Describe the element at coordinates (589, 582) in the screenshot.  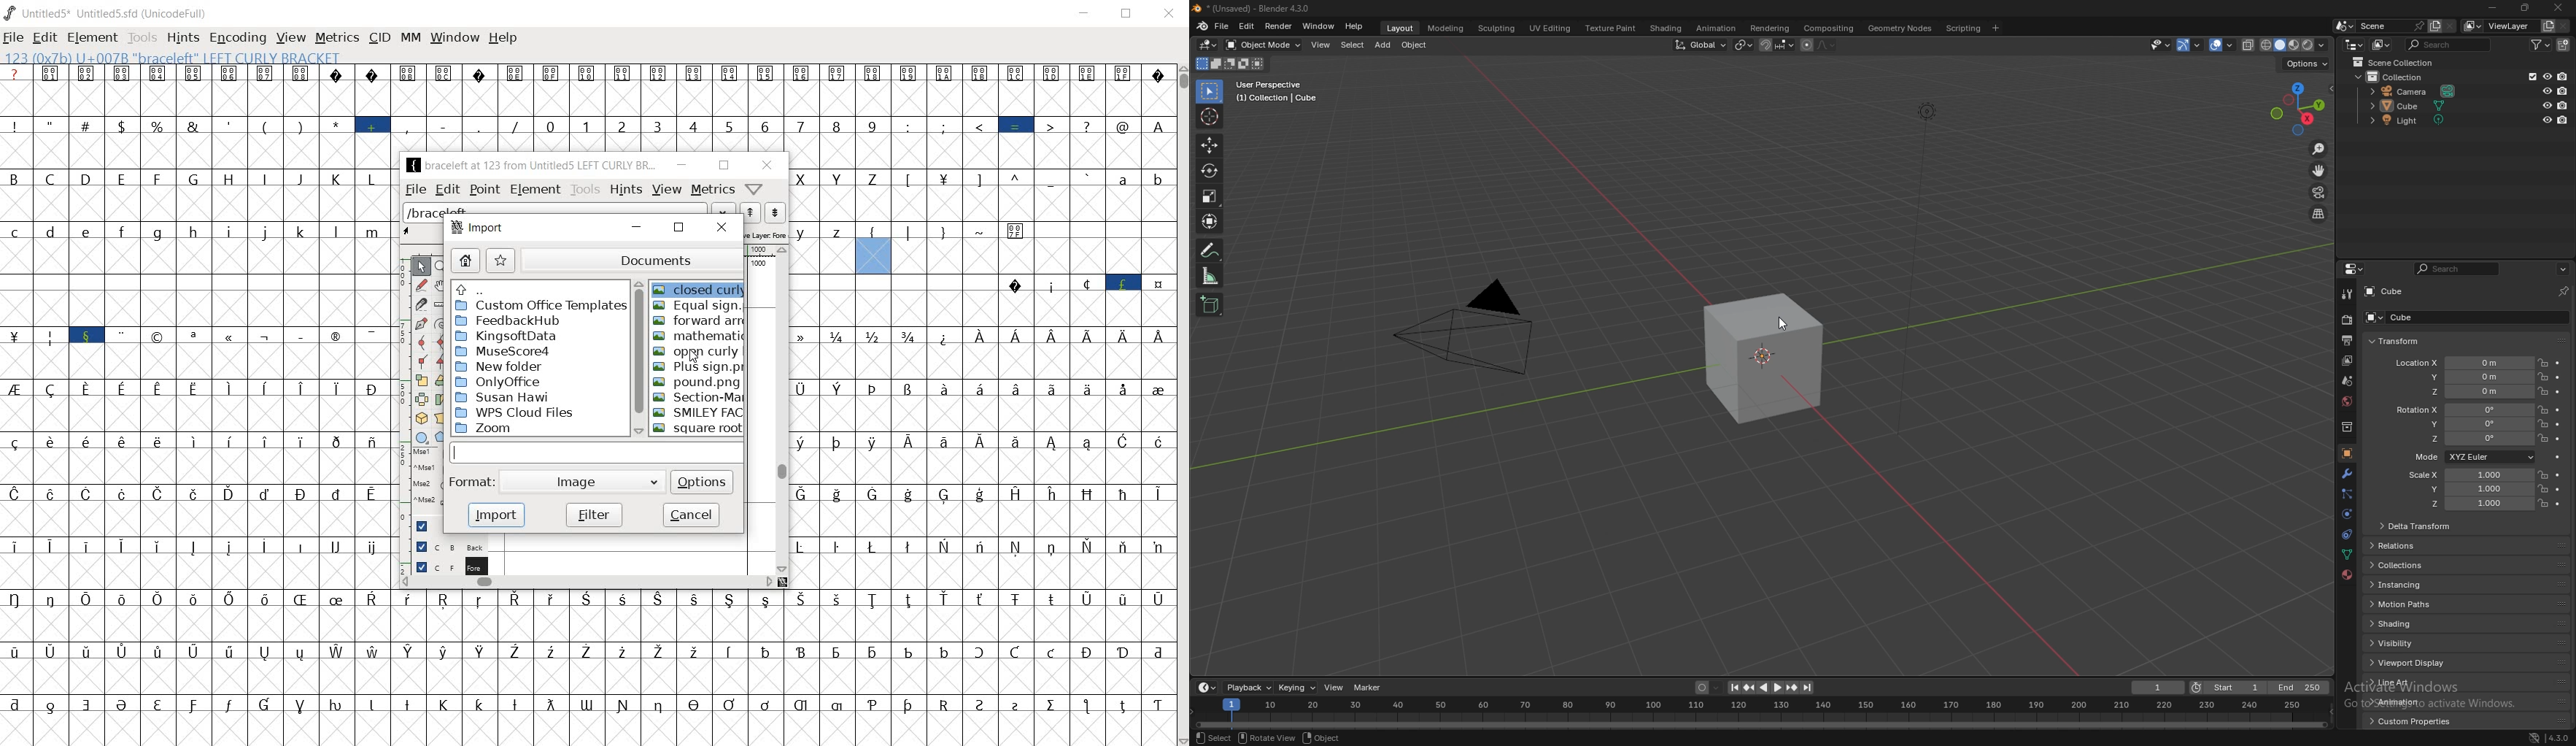
I see `scrollbar` at that location.